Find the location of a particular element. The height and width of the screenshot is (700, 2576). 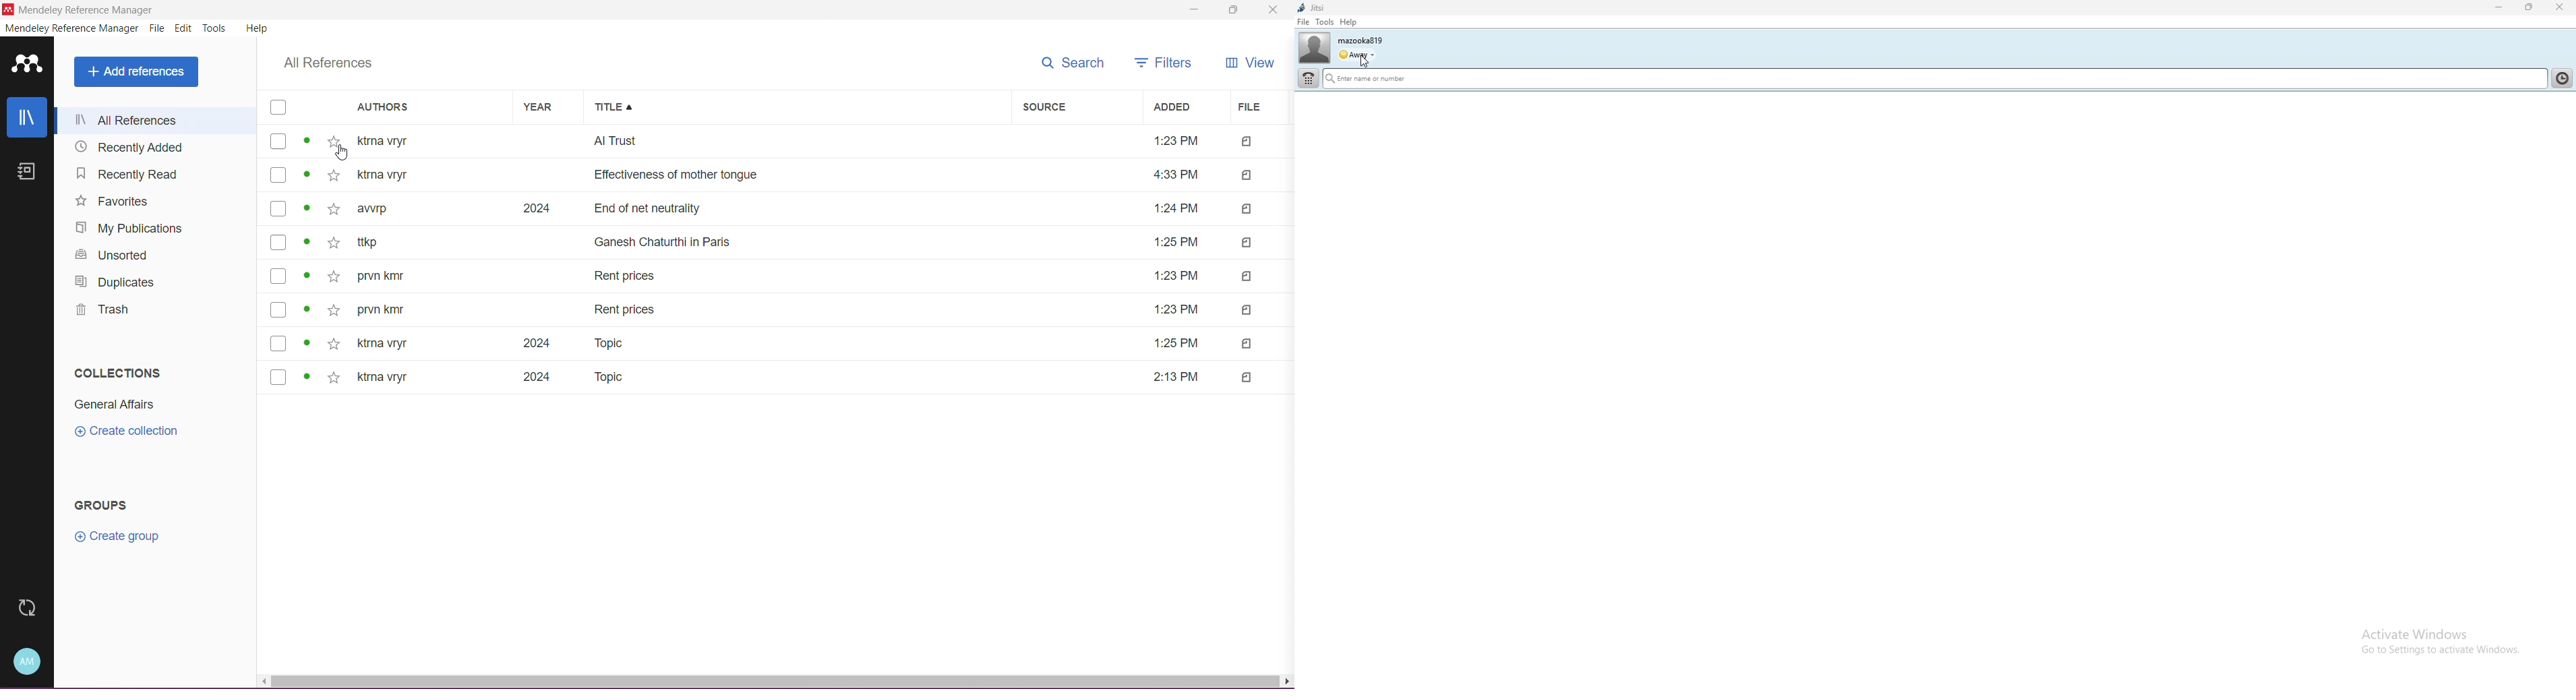

Indicates file type is located at coordinates (1247, 176).